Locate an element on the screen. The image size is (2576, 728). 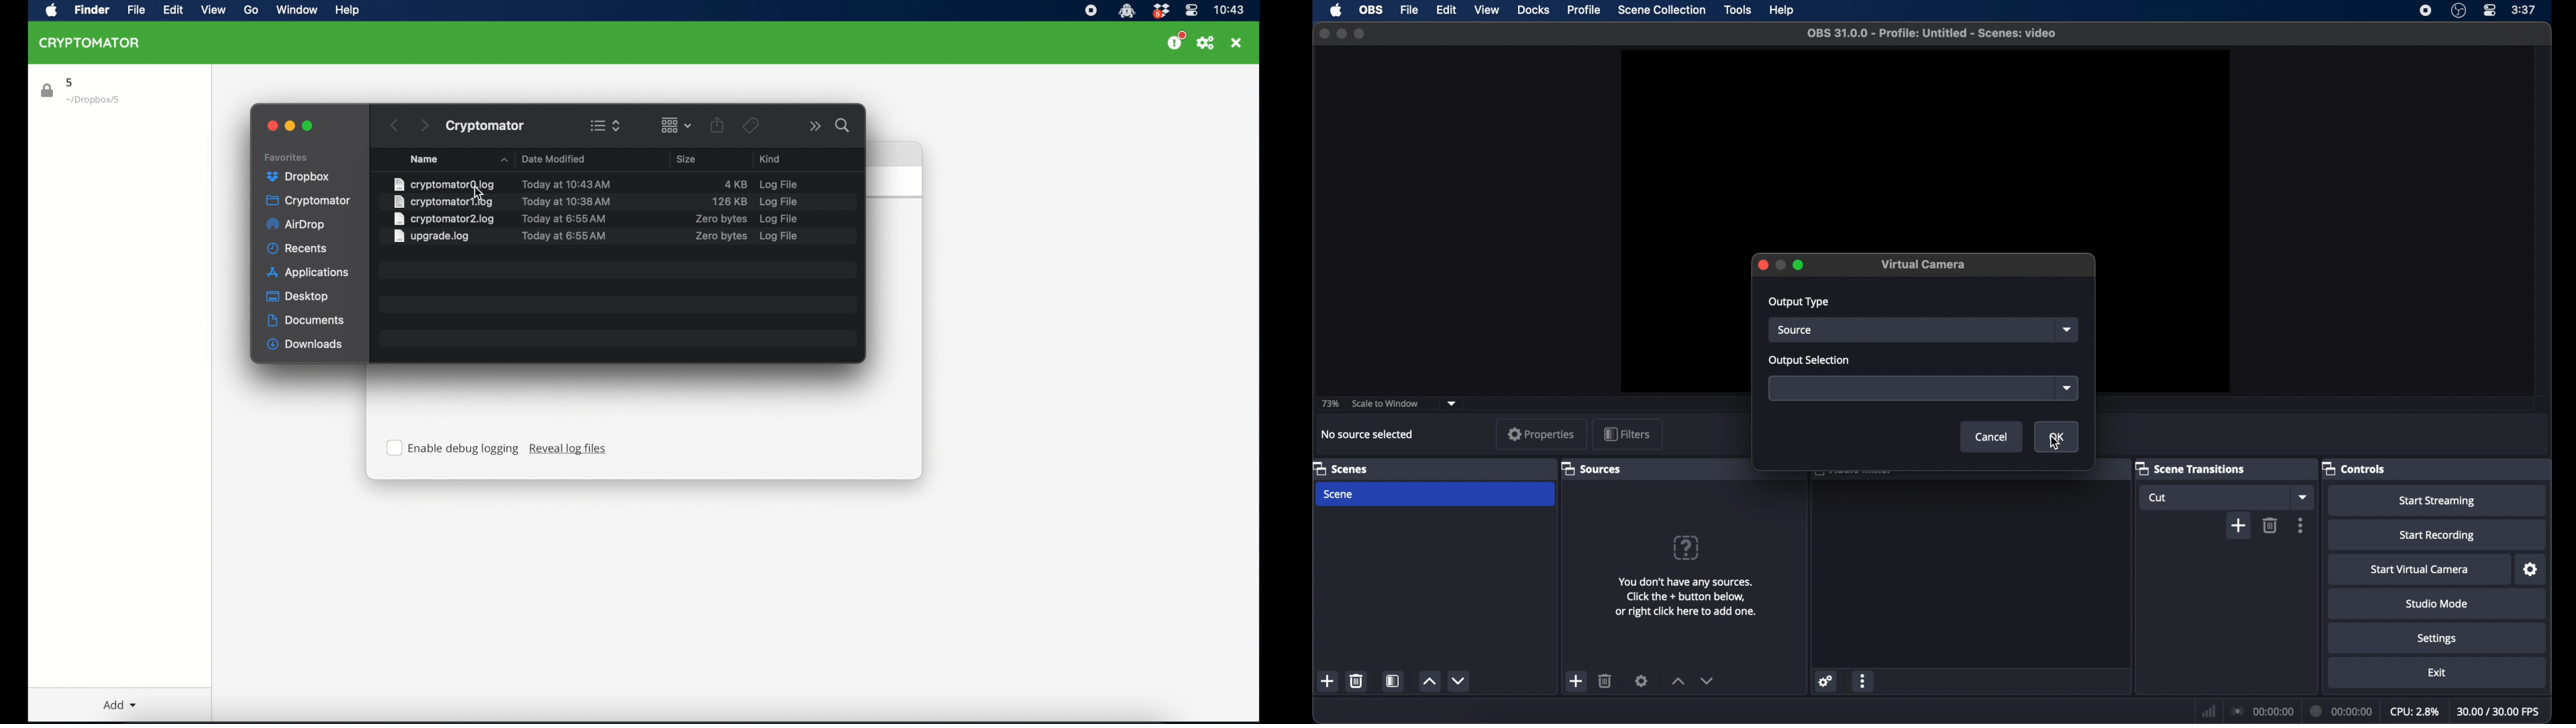
duration is located at coordinates (2343, 711).